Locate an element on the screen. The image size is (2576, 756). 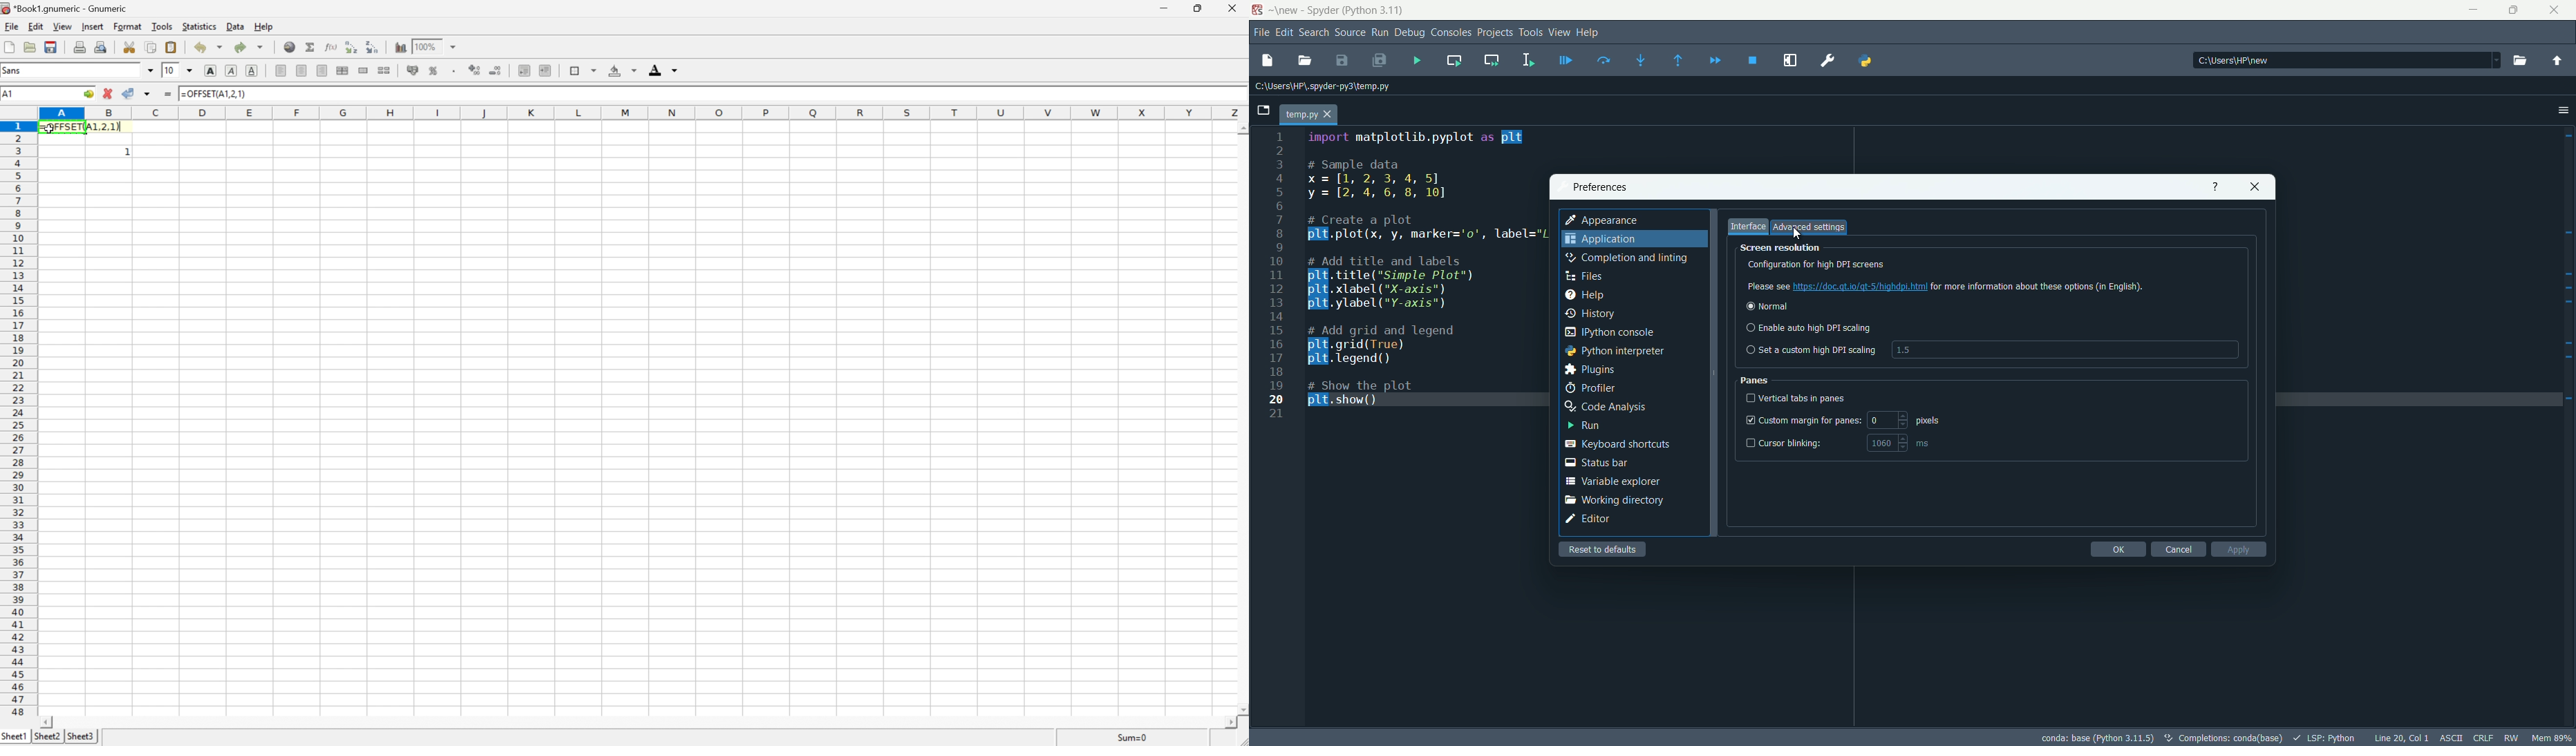
sort the selected region in ascending order based on the first column selected is located at coordinates (352, 47).